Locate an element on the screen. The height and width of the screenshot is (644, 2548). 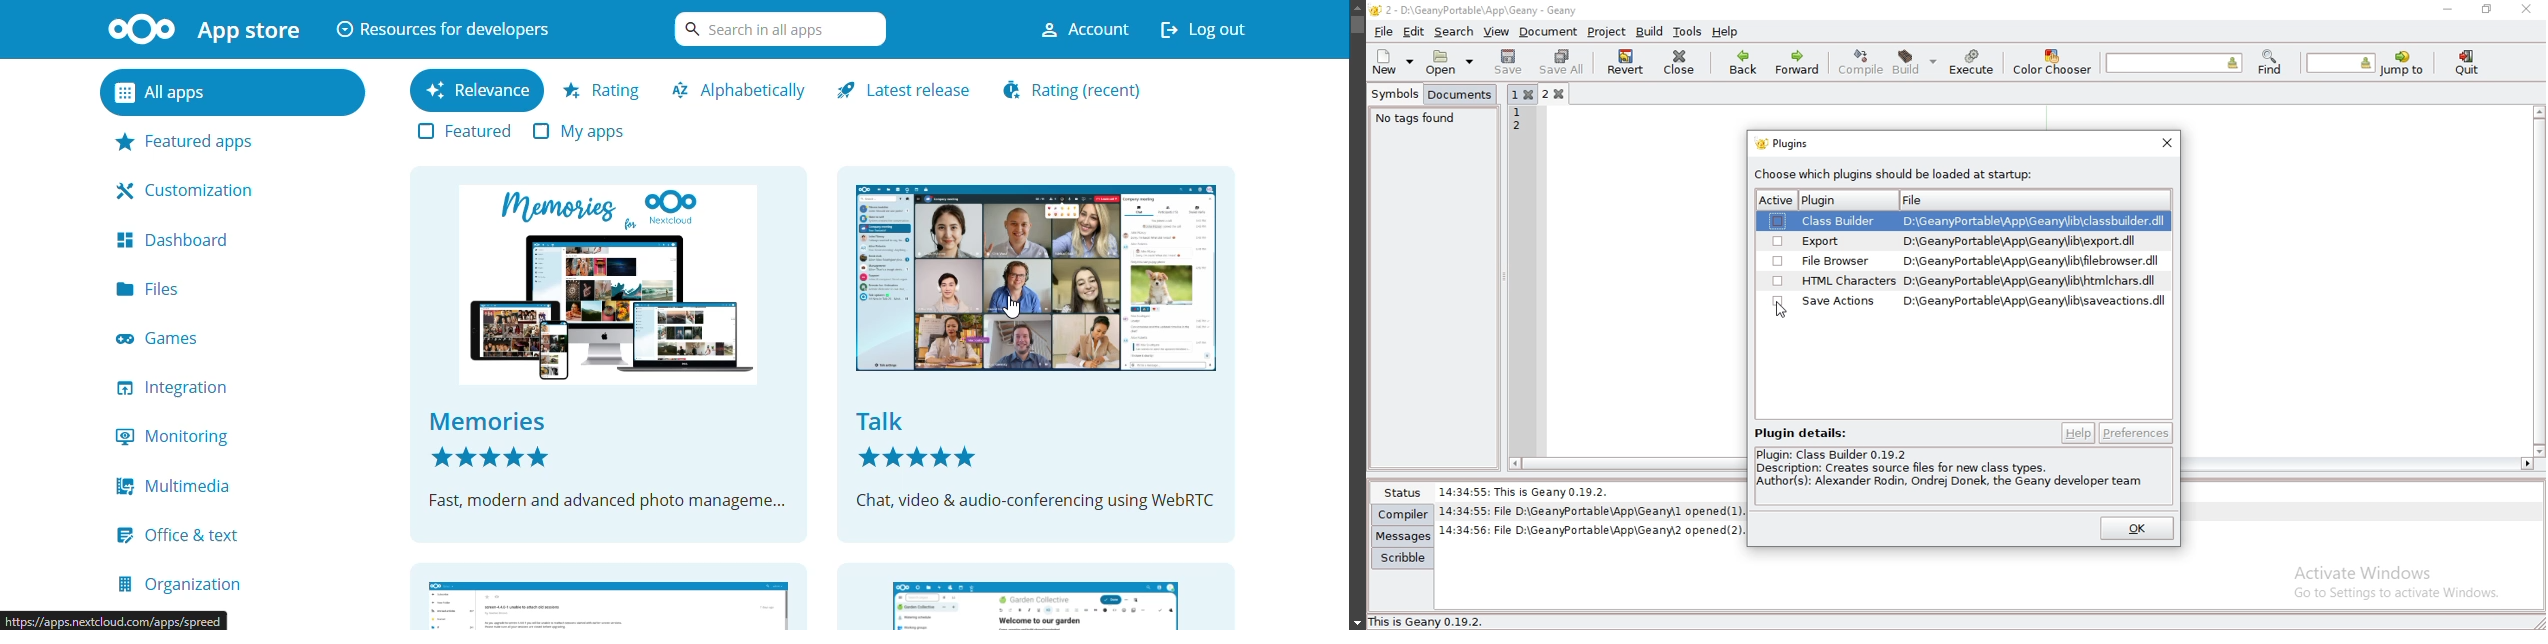
log out is located at coordinates (1213, 28).